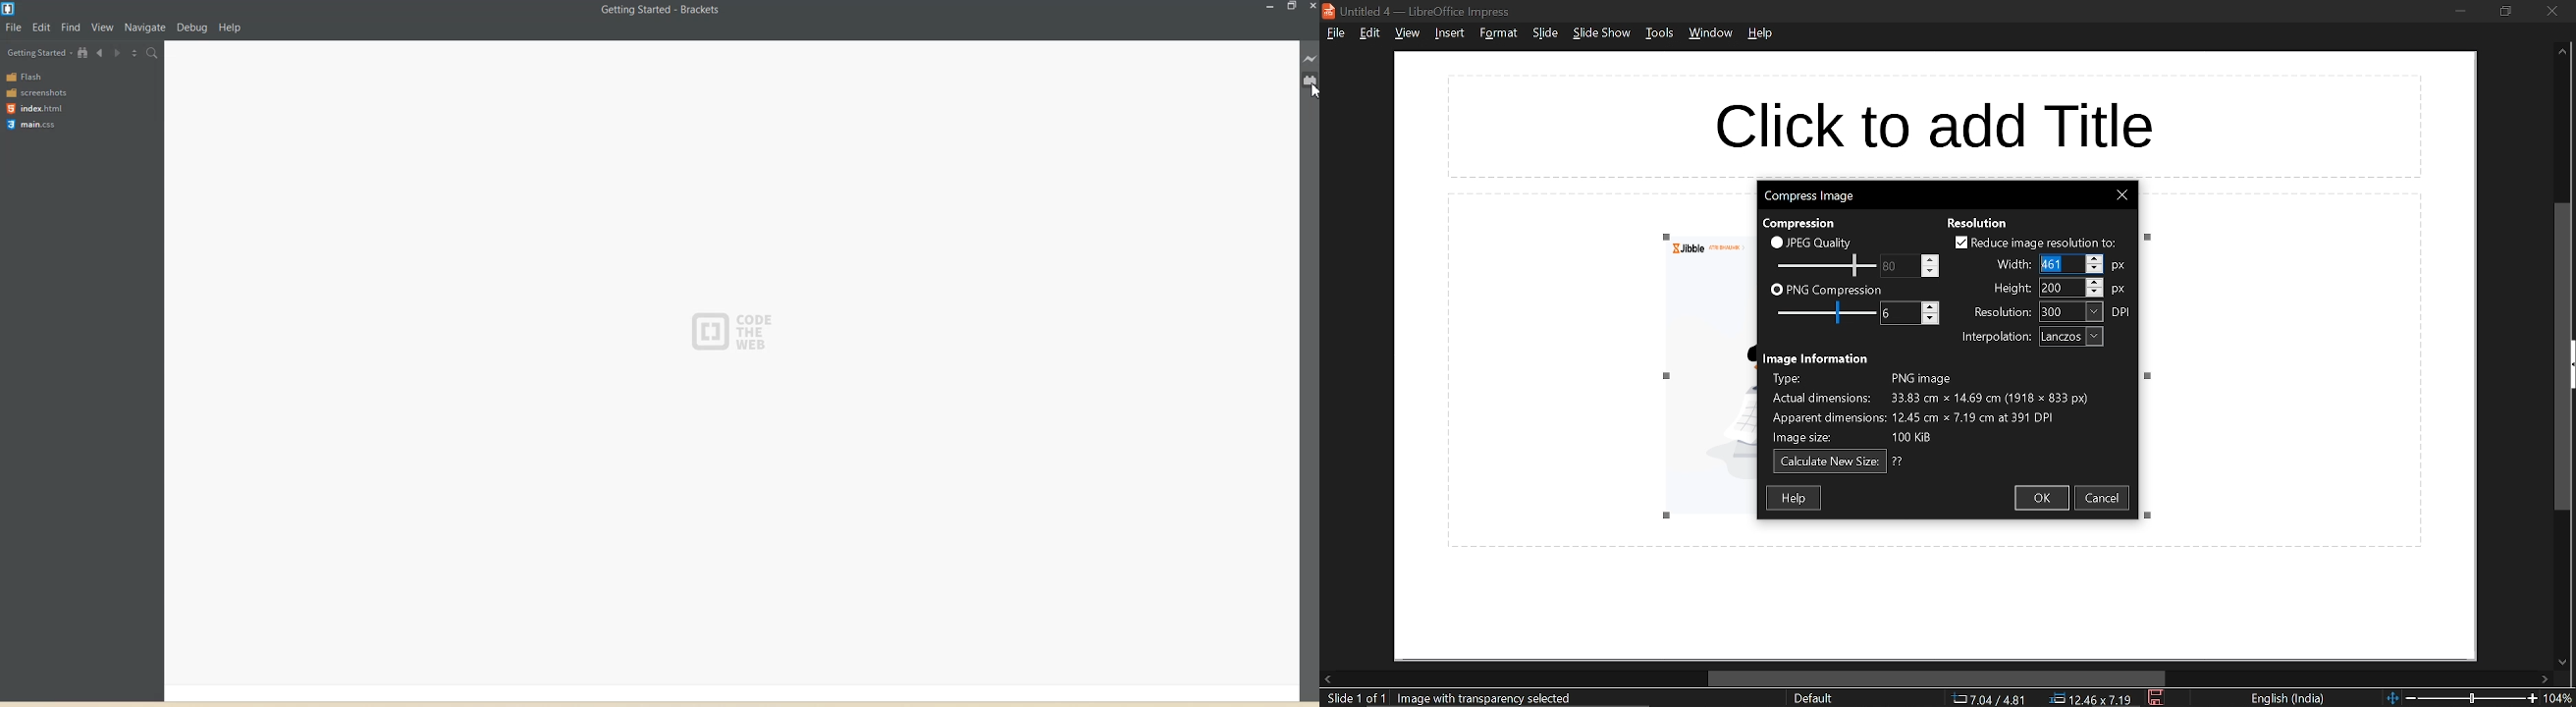  Describe the element at coordinates (117, 52) in the screenshot. I see `Navigate Forwards` at that location.